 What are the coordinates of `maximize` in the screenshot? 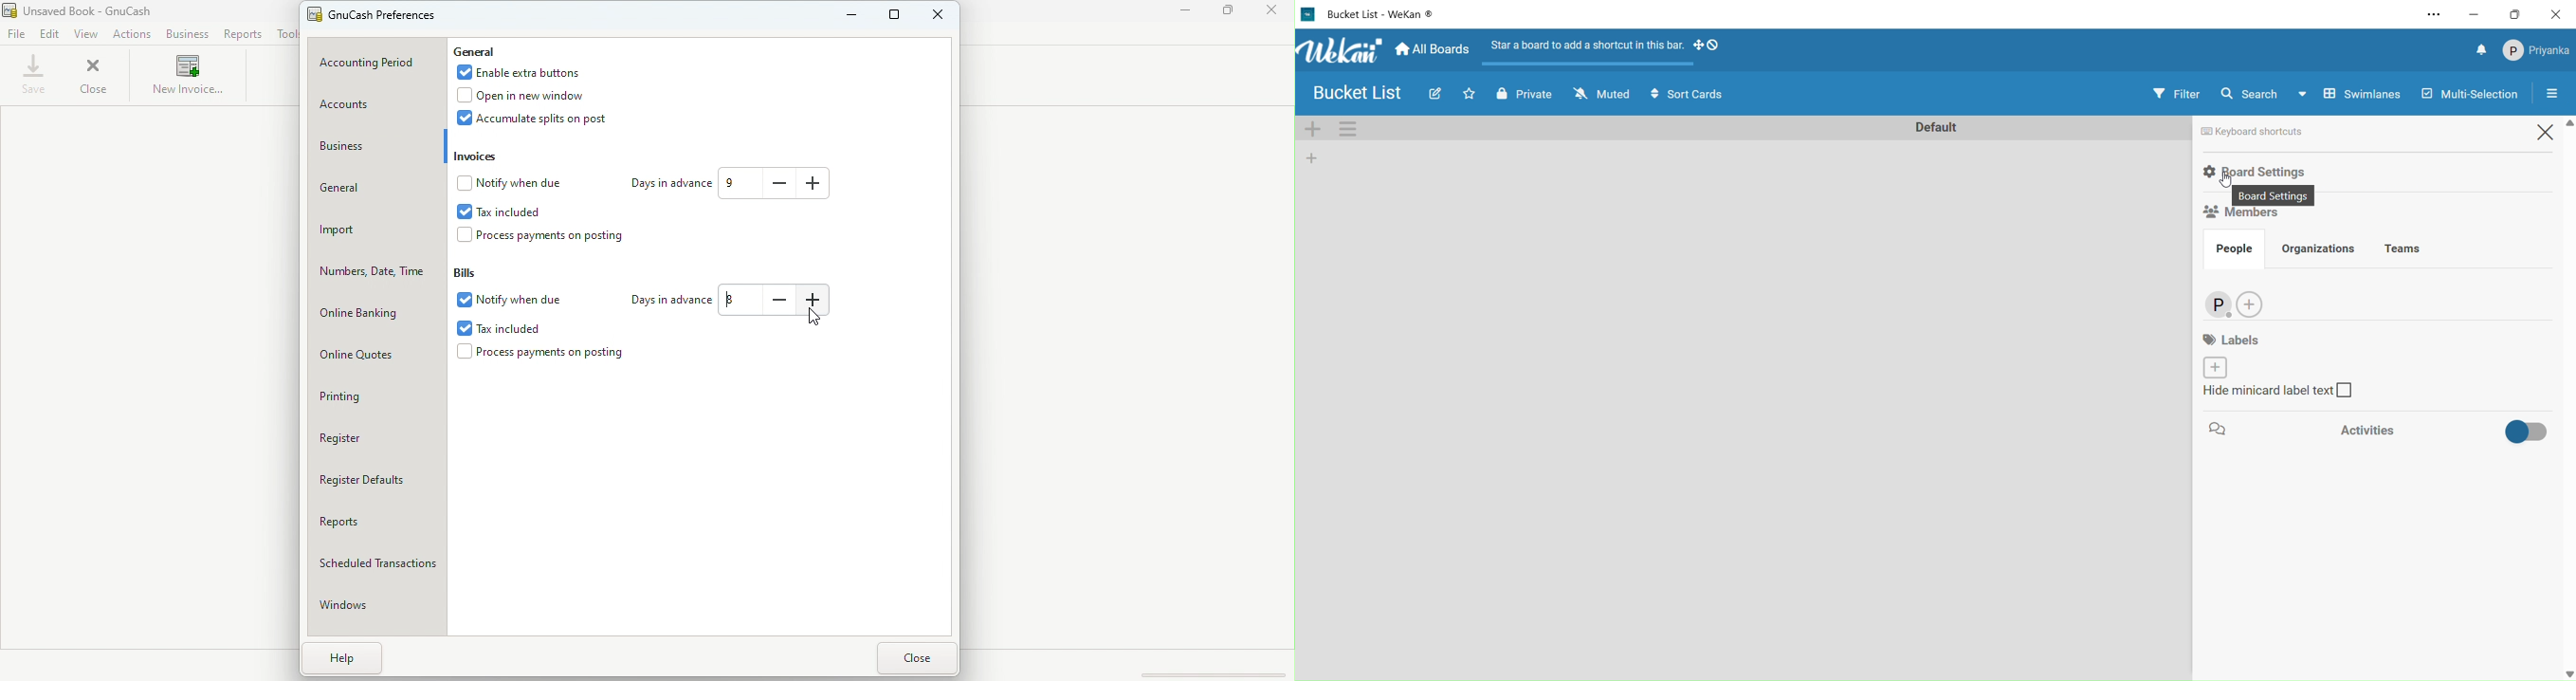 It's located at (2518, 15).